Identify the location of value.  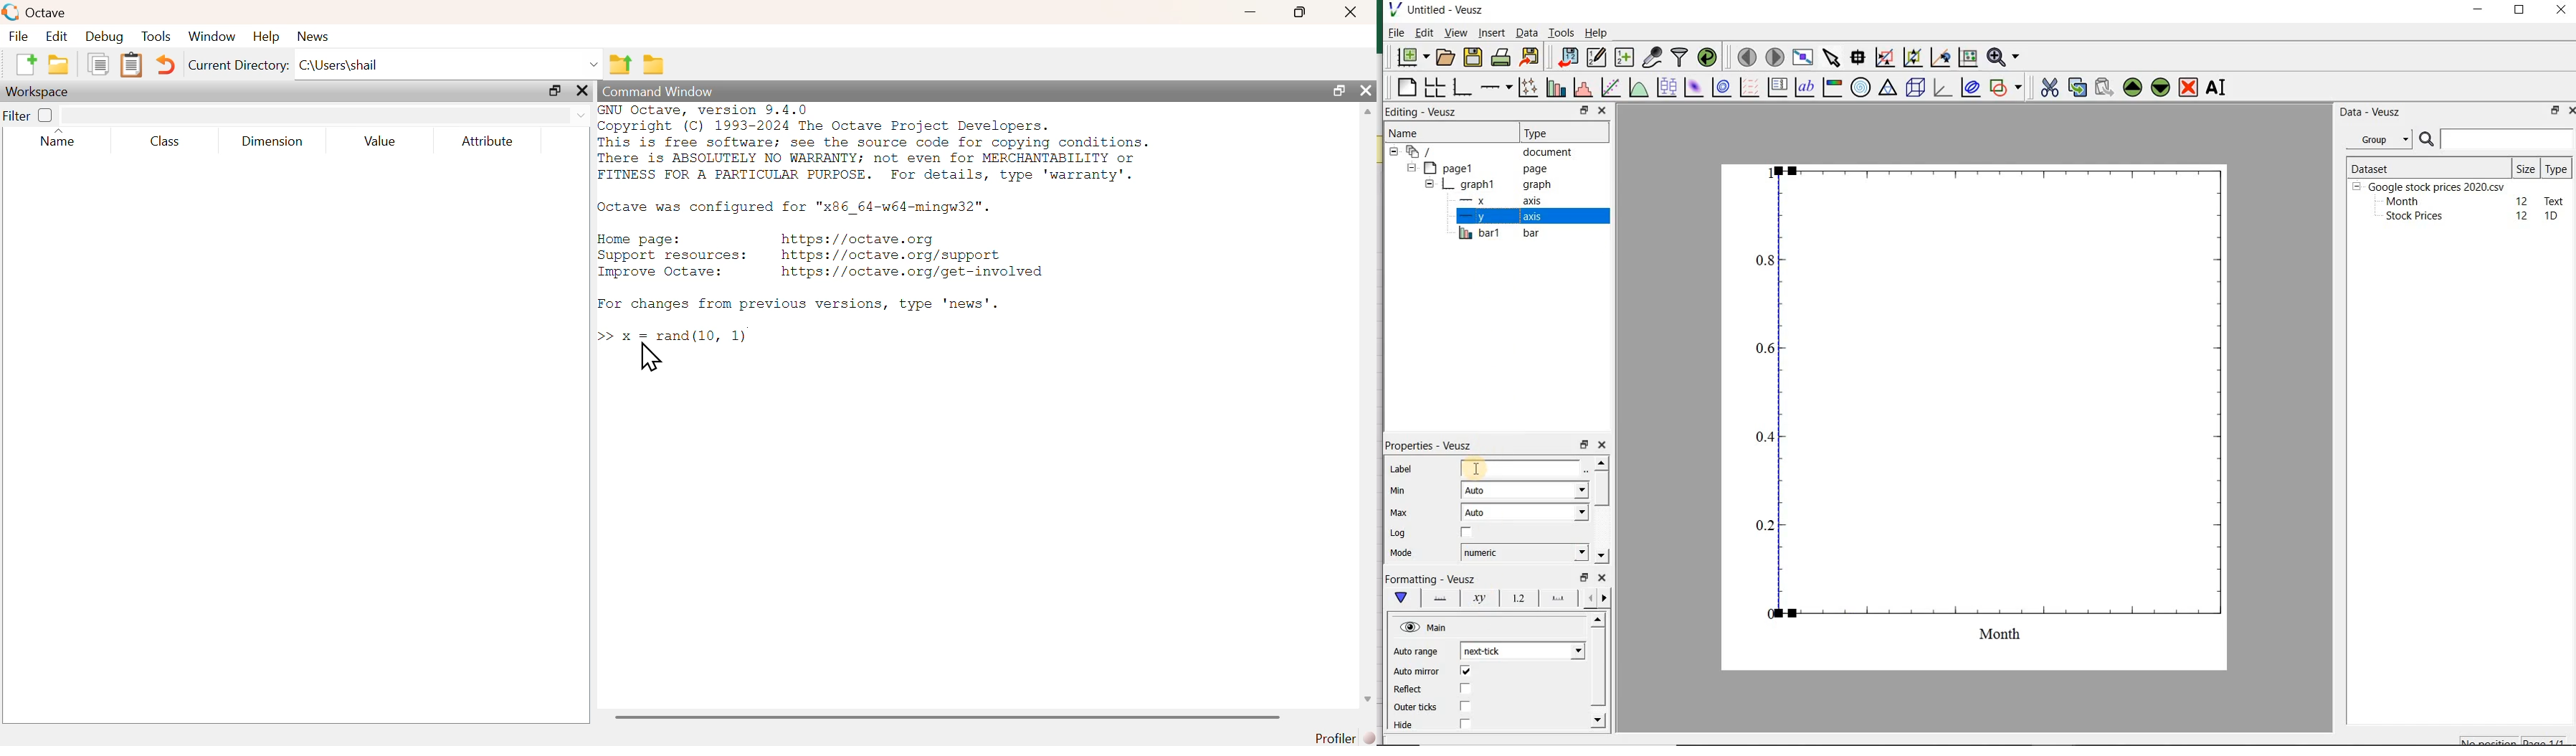
(380, 142).